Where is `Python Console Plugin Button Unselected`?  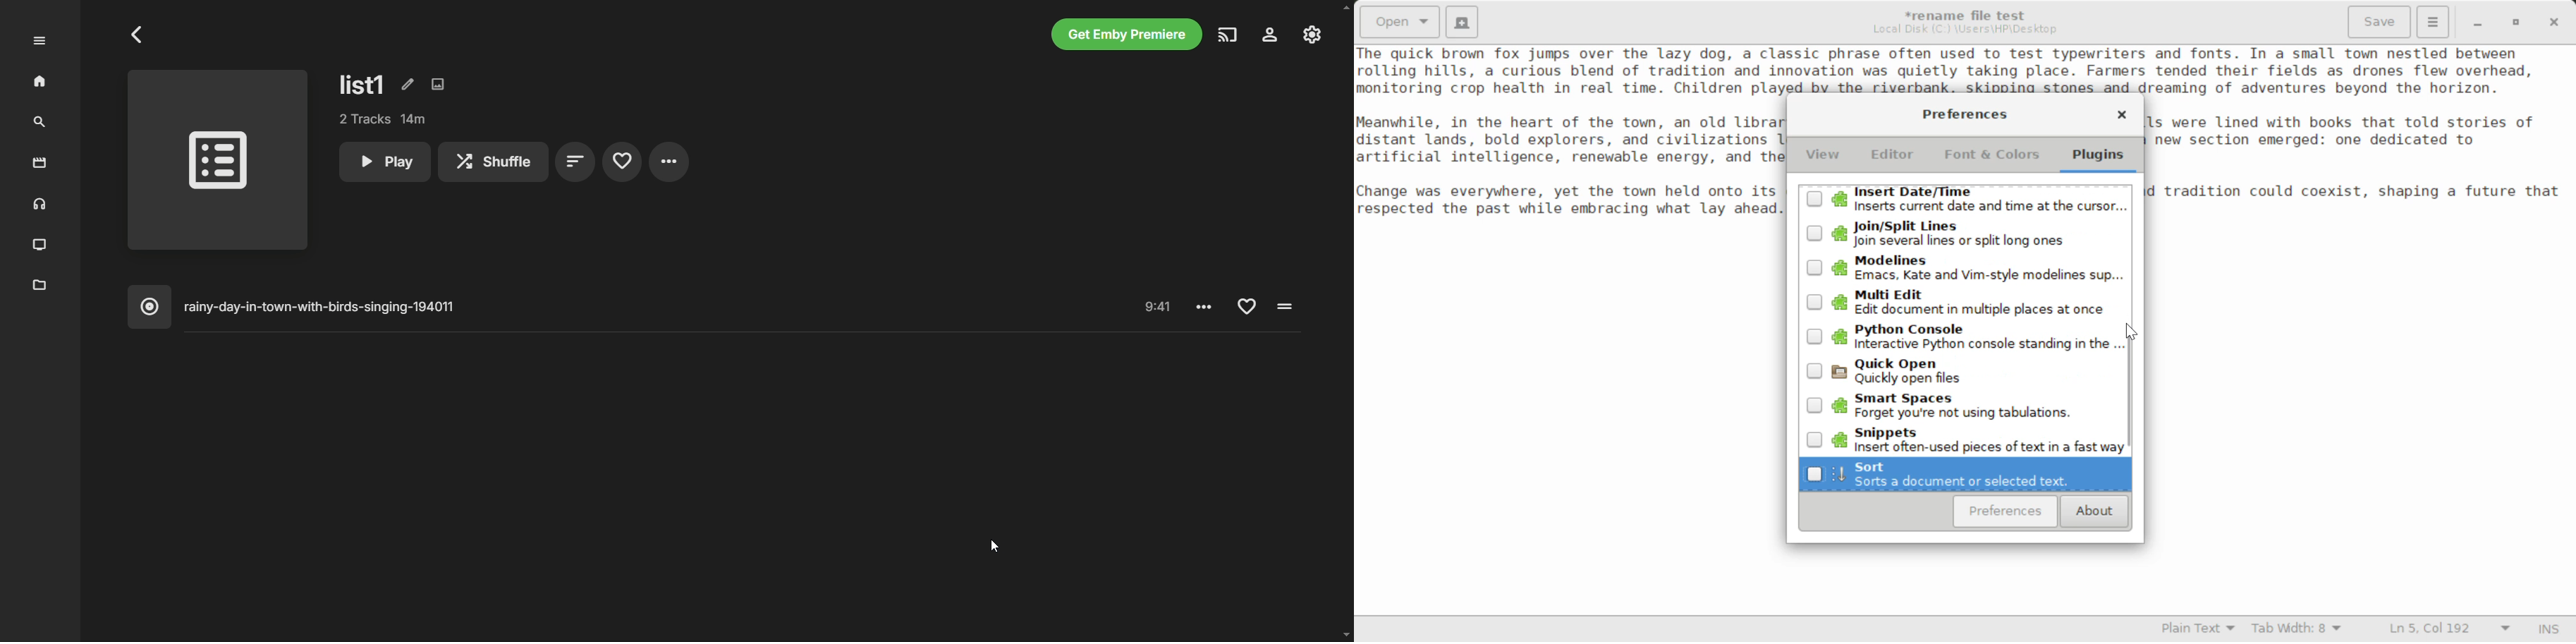 Python Console Plugin Button Unselected is located at coordinates (1964, 338).